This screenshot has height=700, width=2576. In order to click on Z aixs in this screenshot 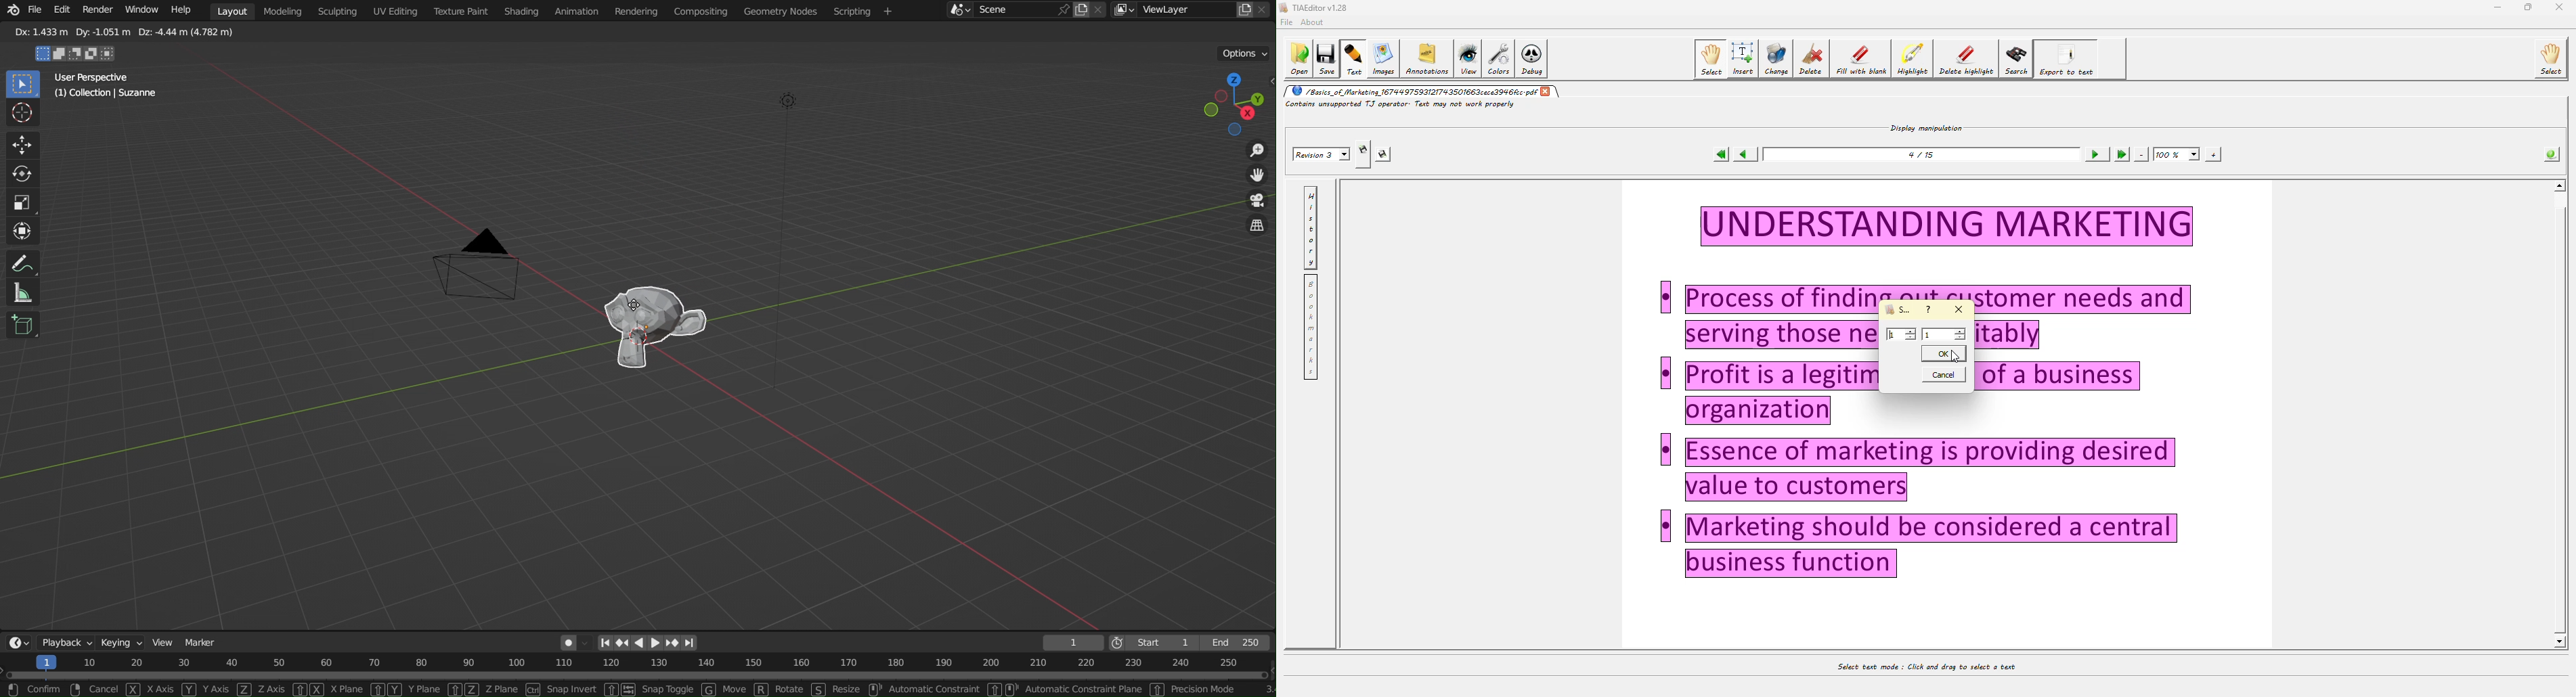, I will do `click(272, 689)`.